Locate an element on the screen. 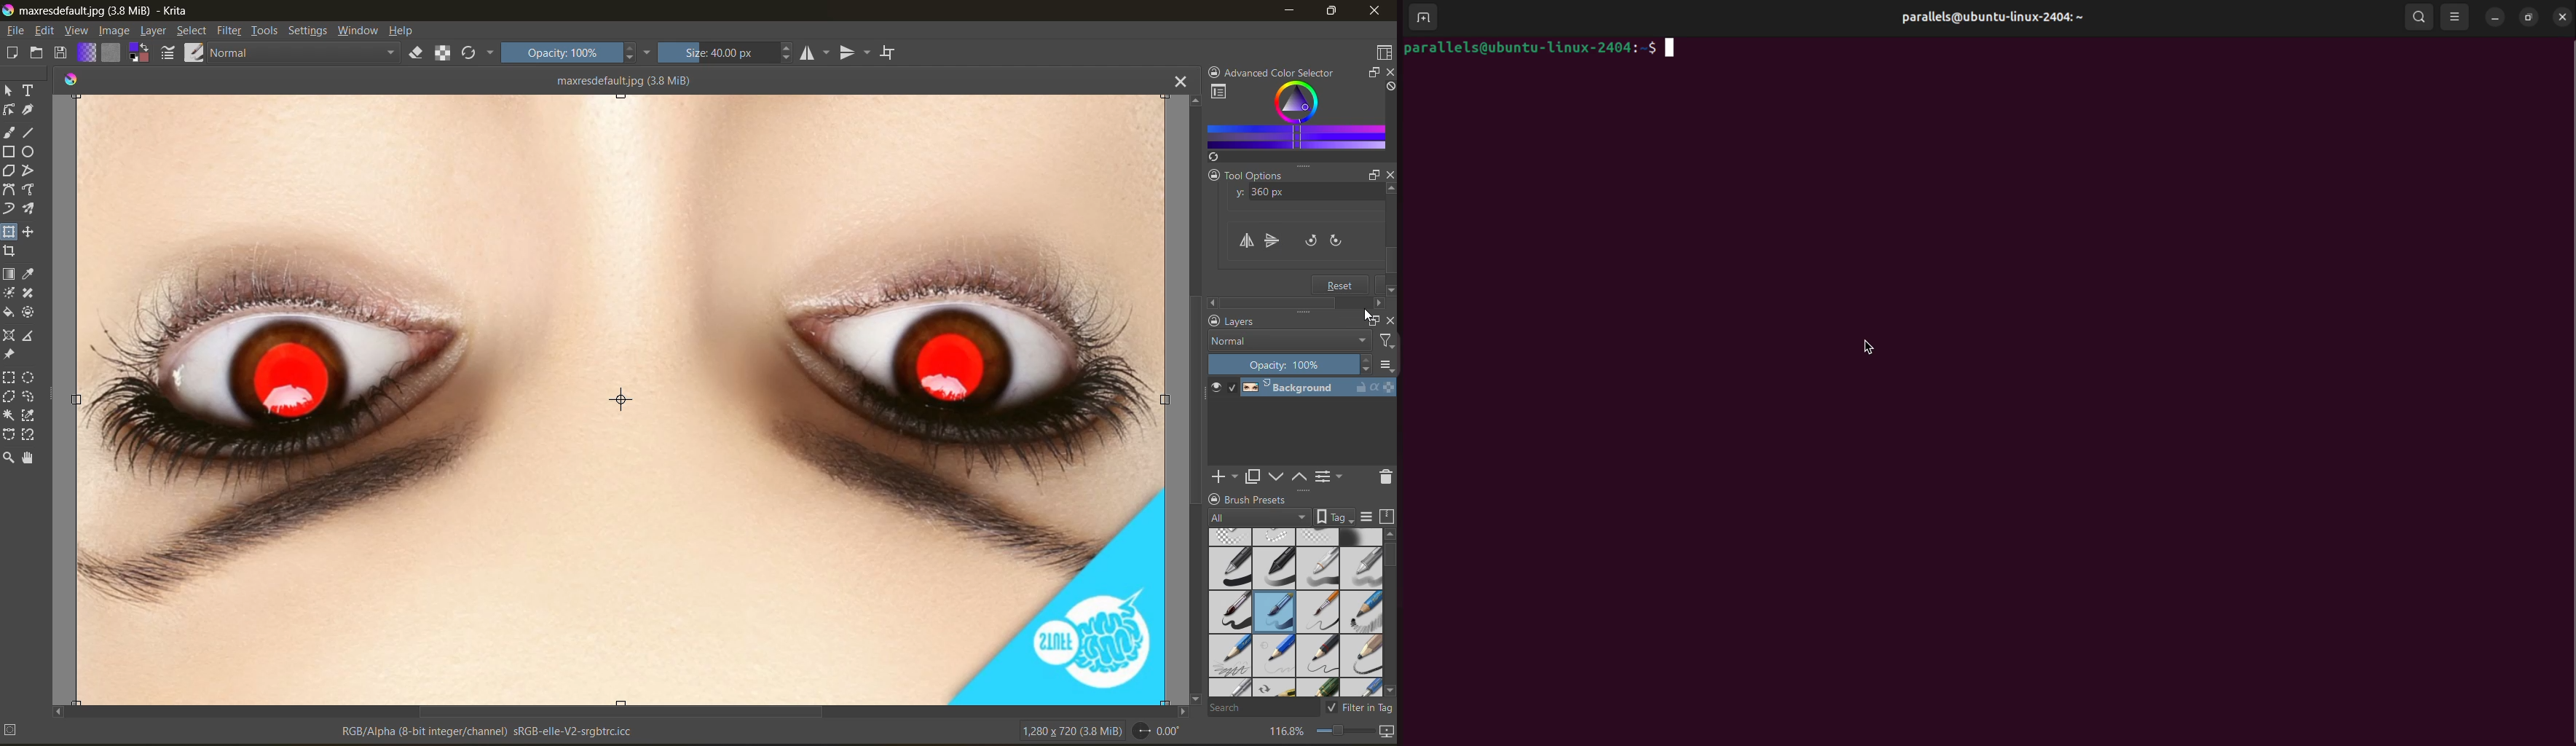 The width and height of the screenshot is (2576, 756). minimize is located at coordinates (1285, 13).